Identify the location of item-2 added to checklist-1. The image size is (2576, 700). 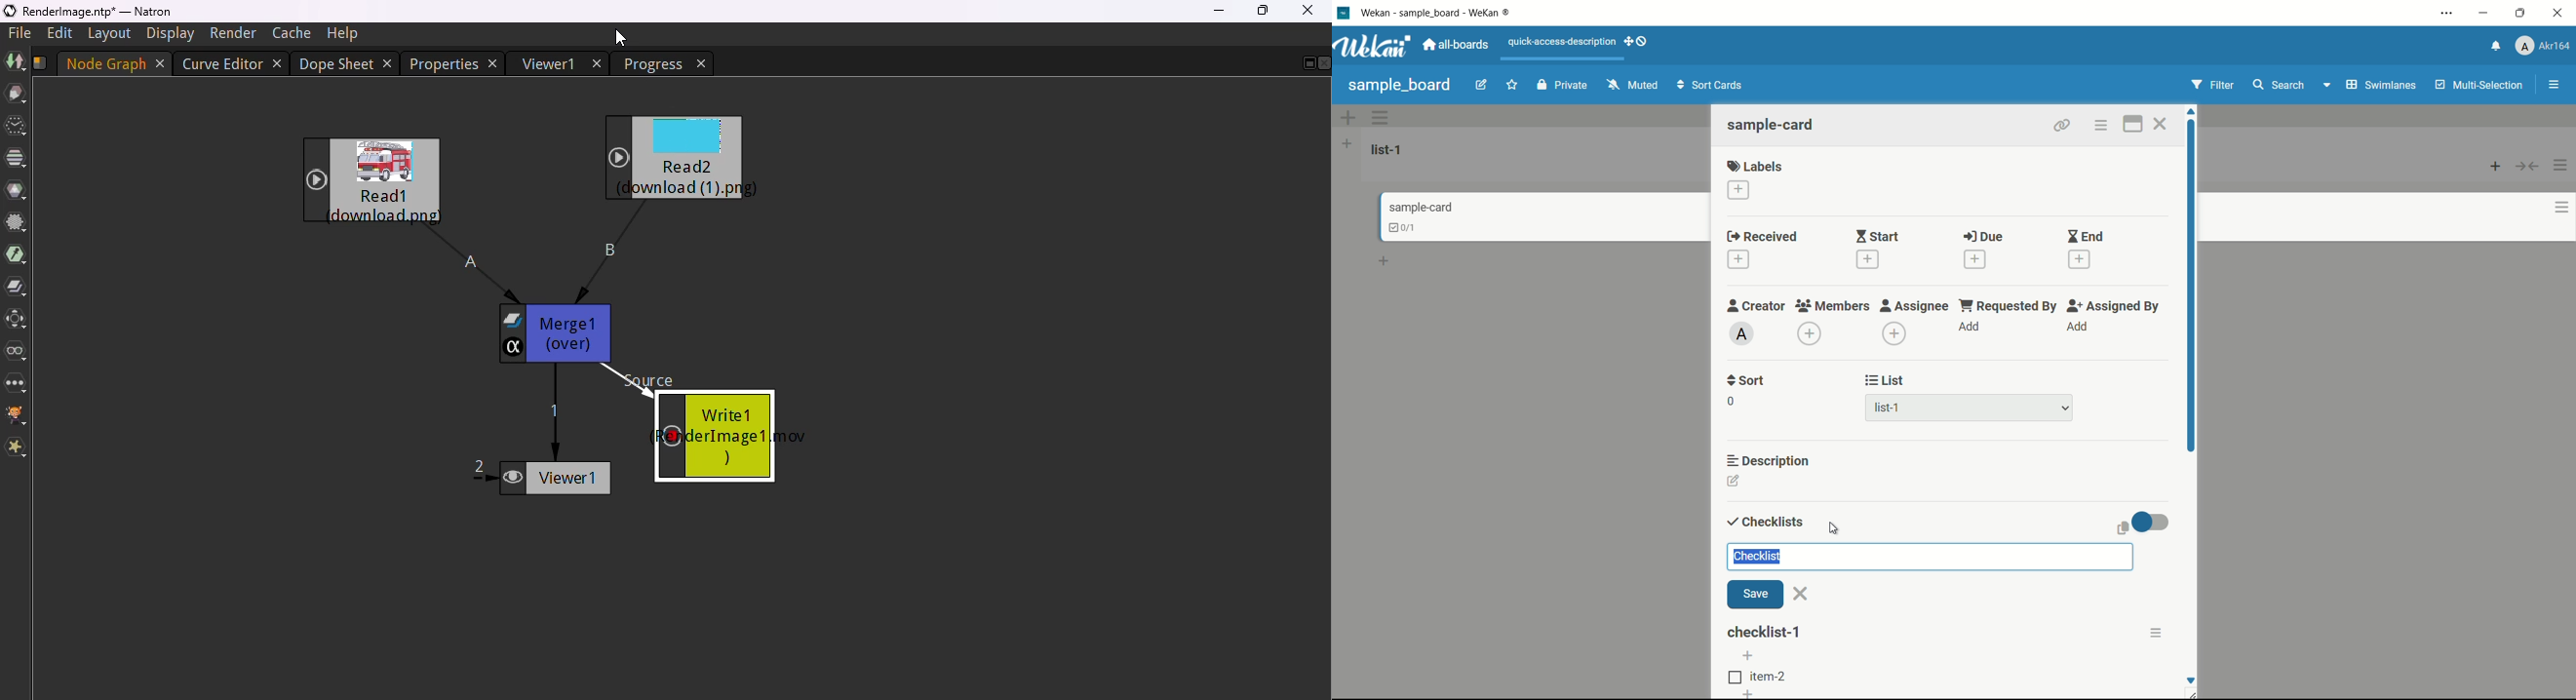
(1759, 677).